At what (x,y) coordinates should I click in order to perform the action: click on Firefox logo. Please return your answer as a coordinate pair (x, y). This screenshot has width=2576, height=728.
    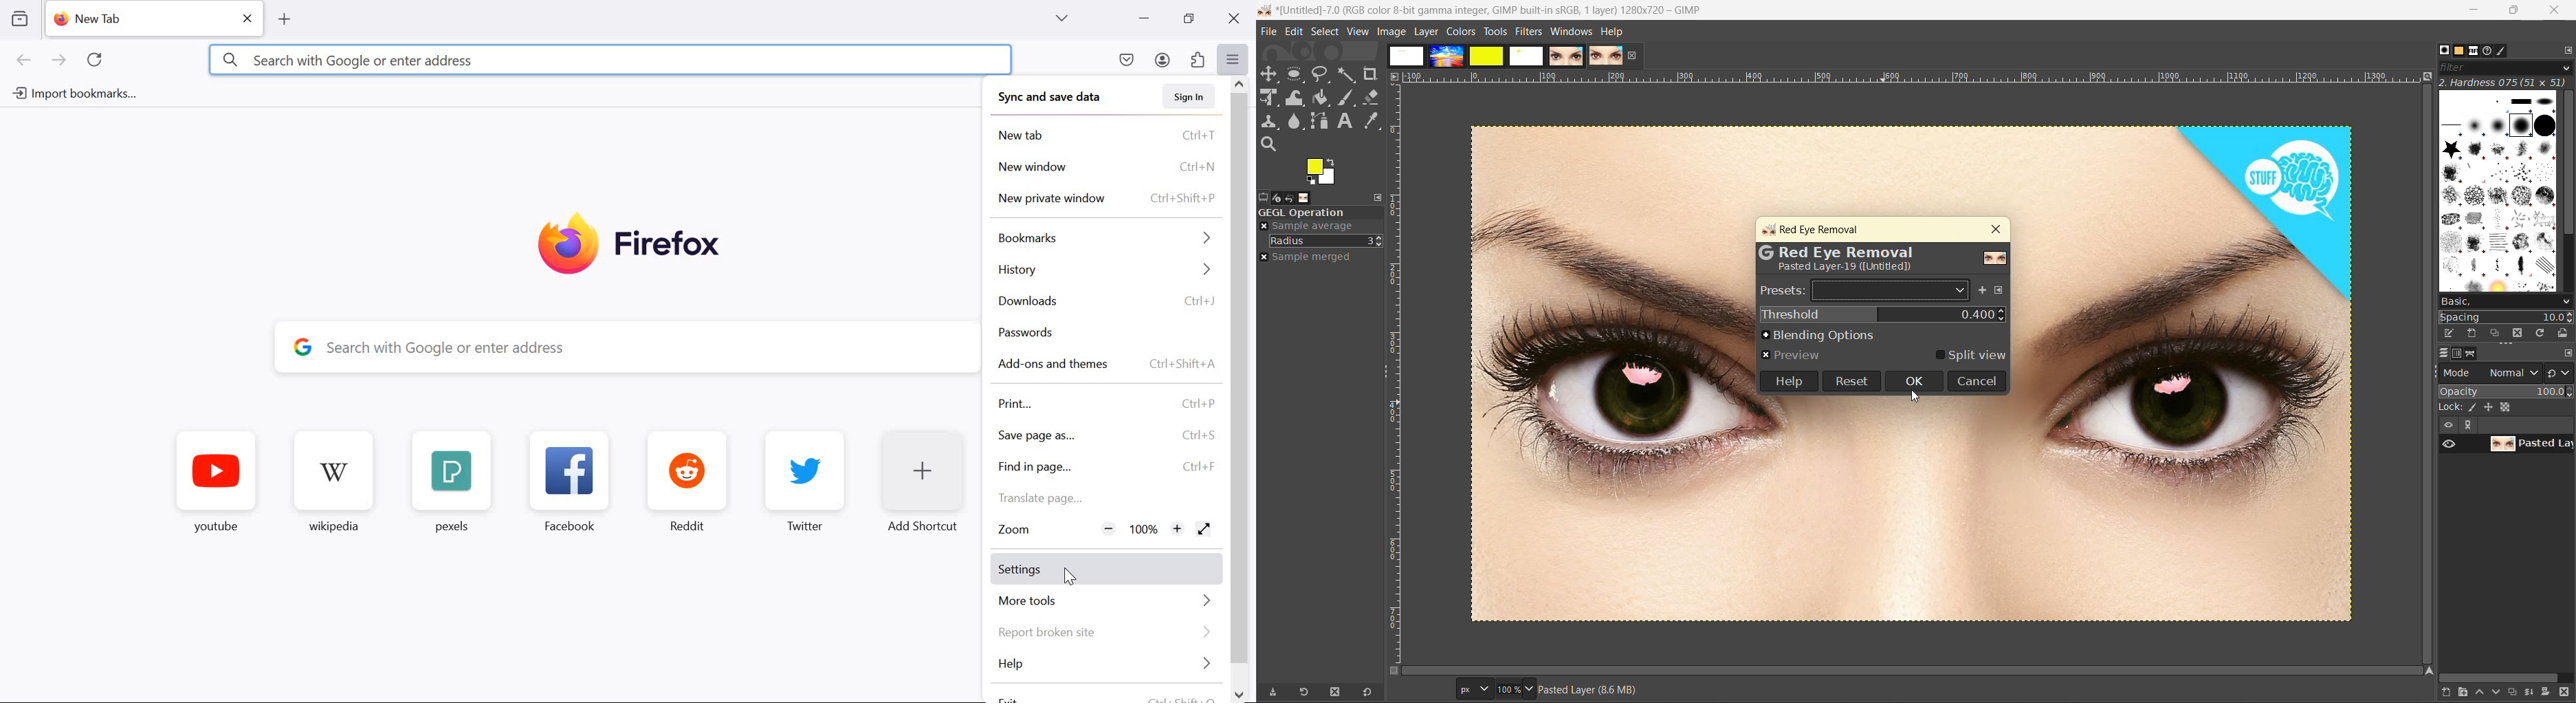
    Looking at the image, I should click on (631, 243).